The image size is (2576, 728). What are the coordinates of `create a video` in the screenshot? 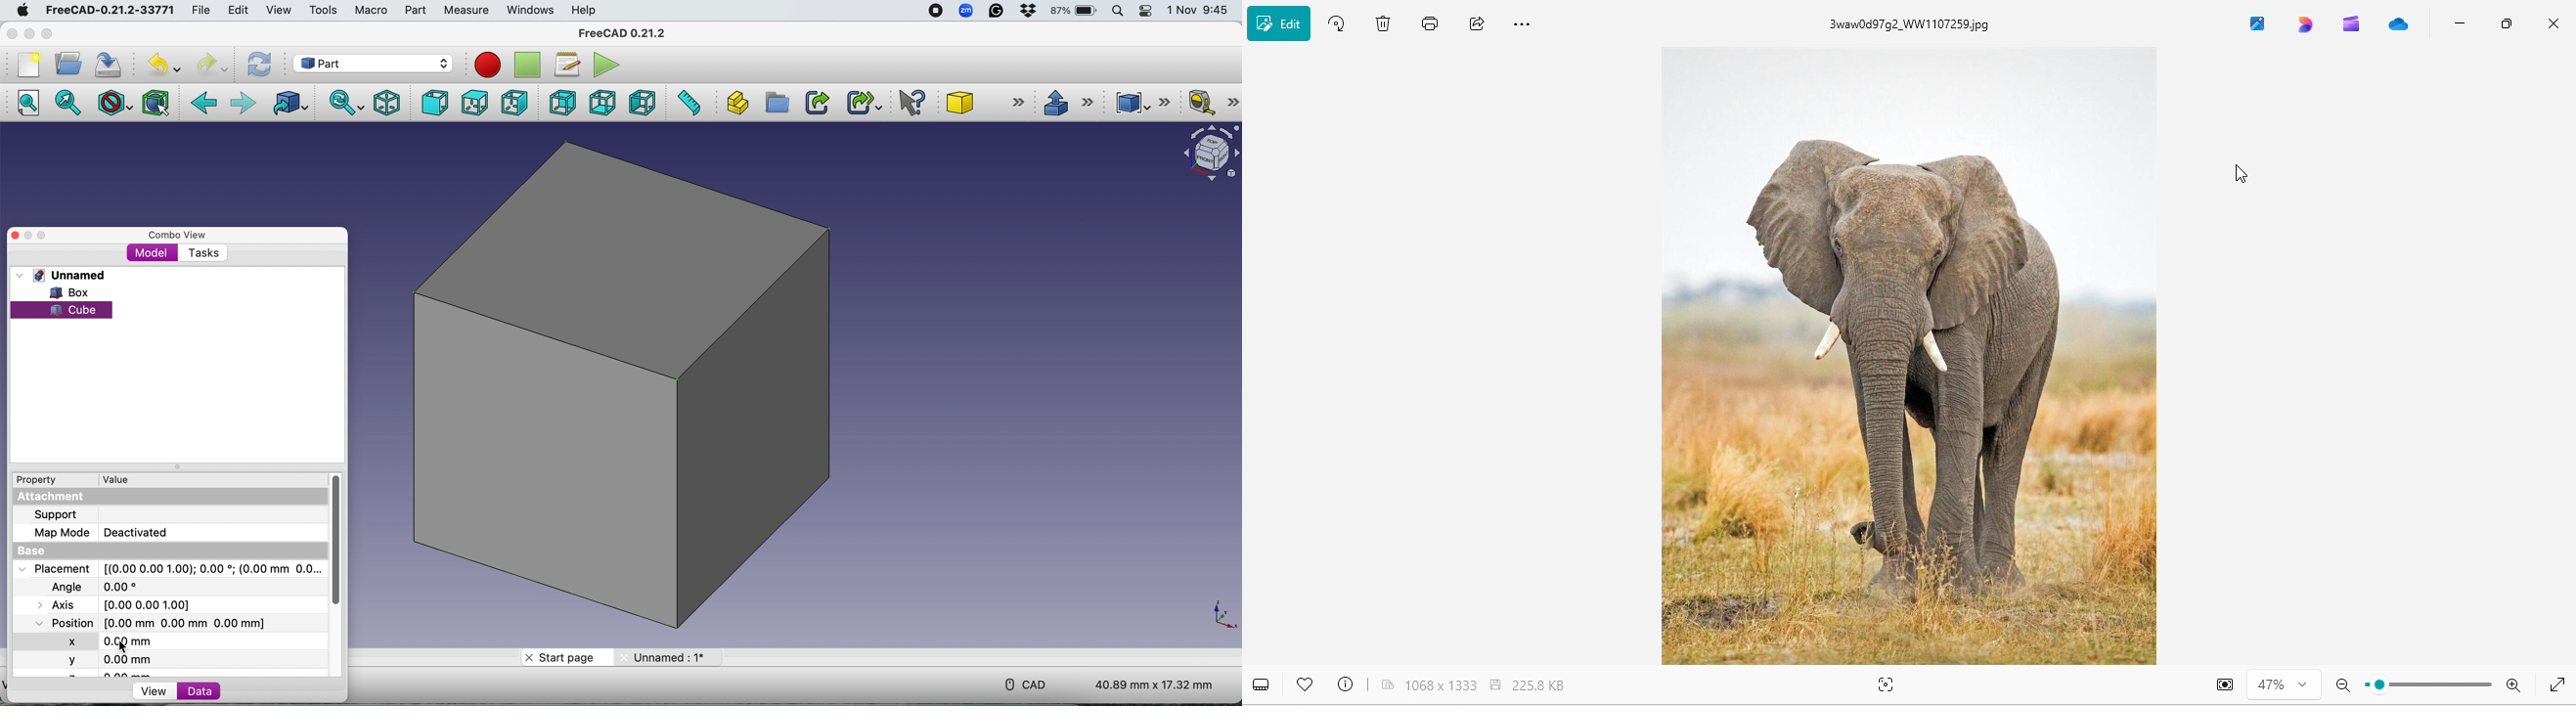 It's located at (2351, 24).